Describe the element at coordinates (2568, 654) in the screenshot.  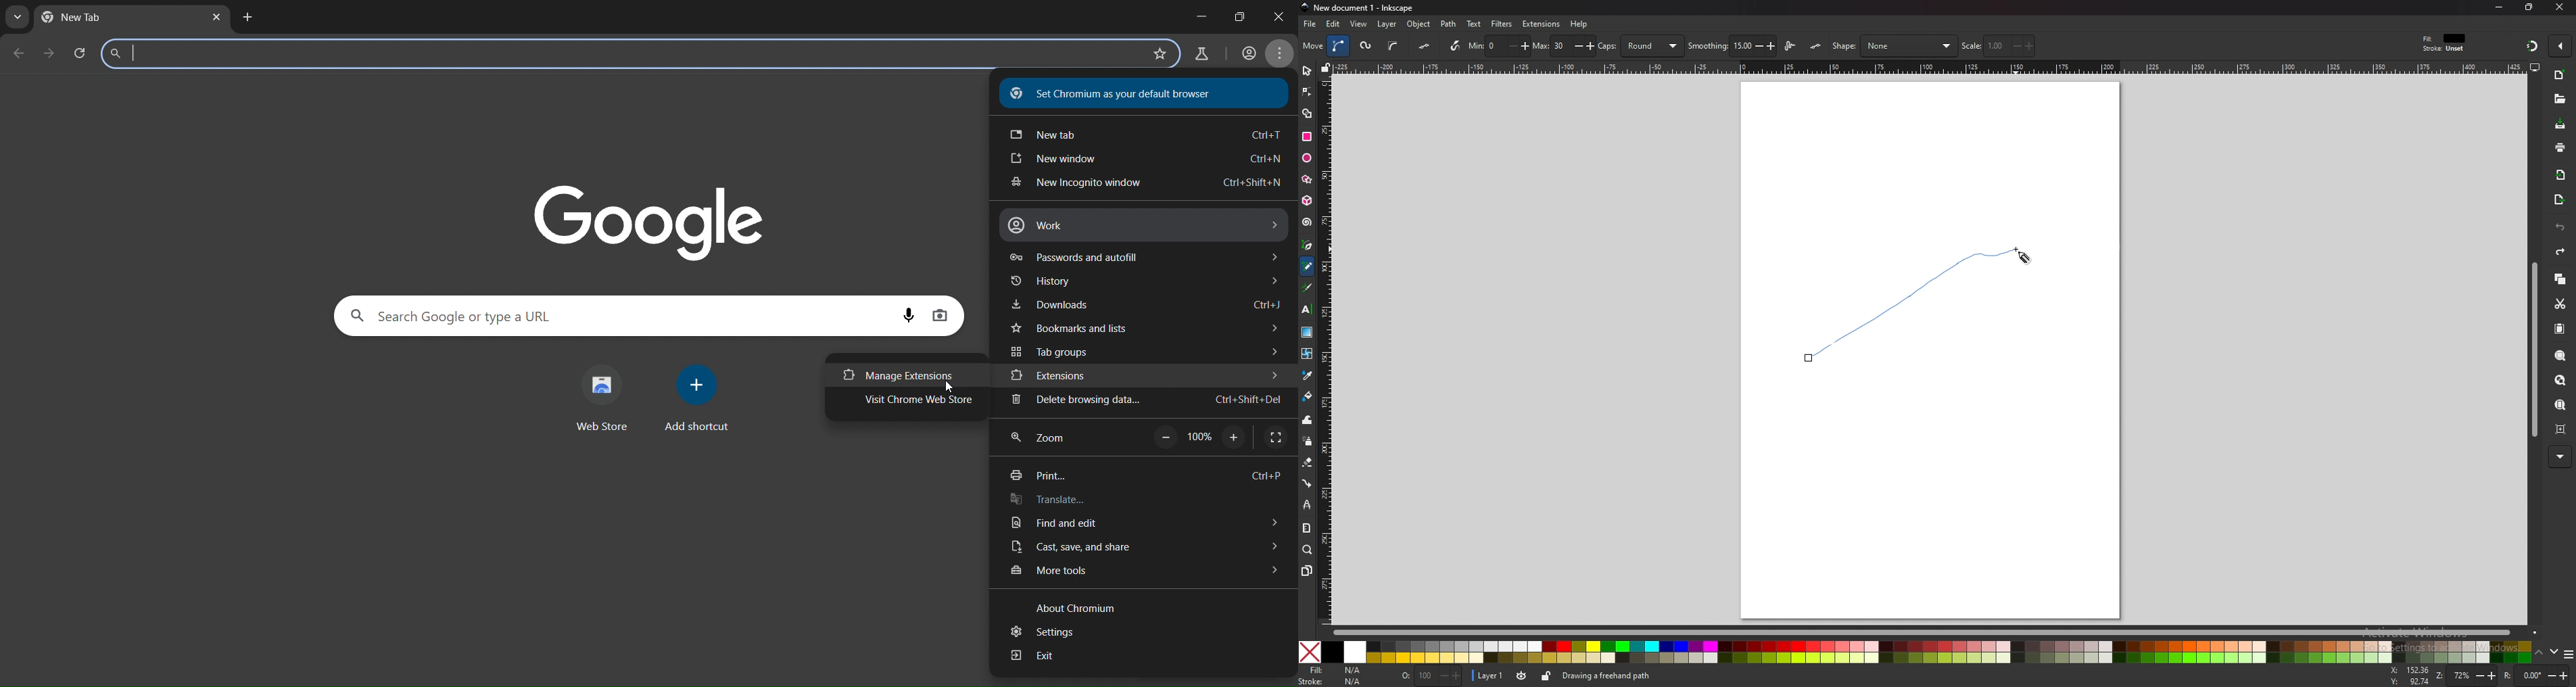
I see `more colors` at that location.